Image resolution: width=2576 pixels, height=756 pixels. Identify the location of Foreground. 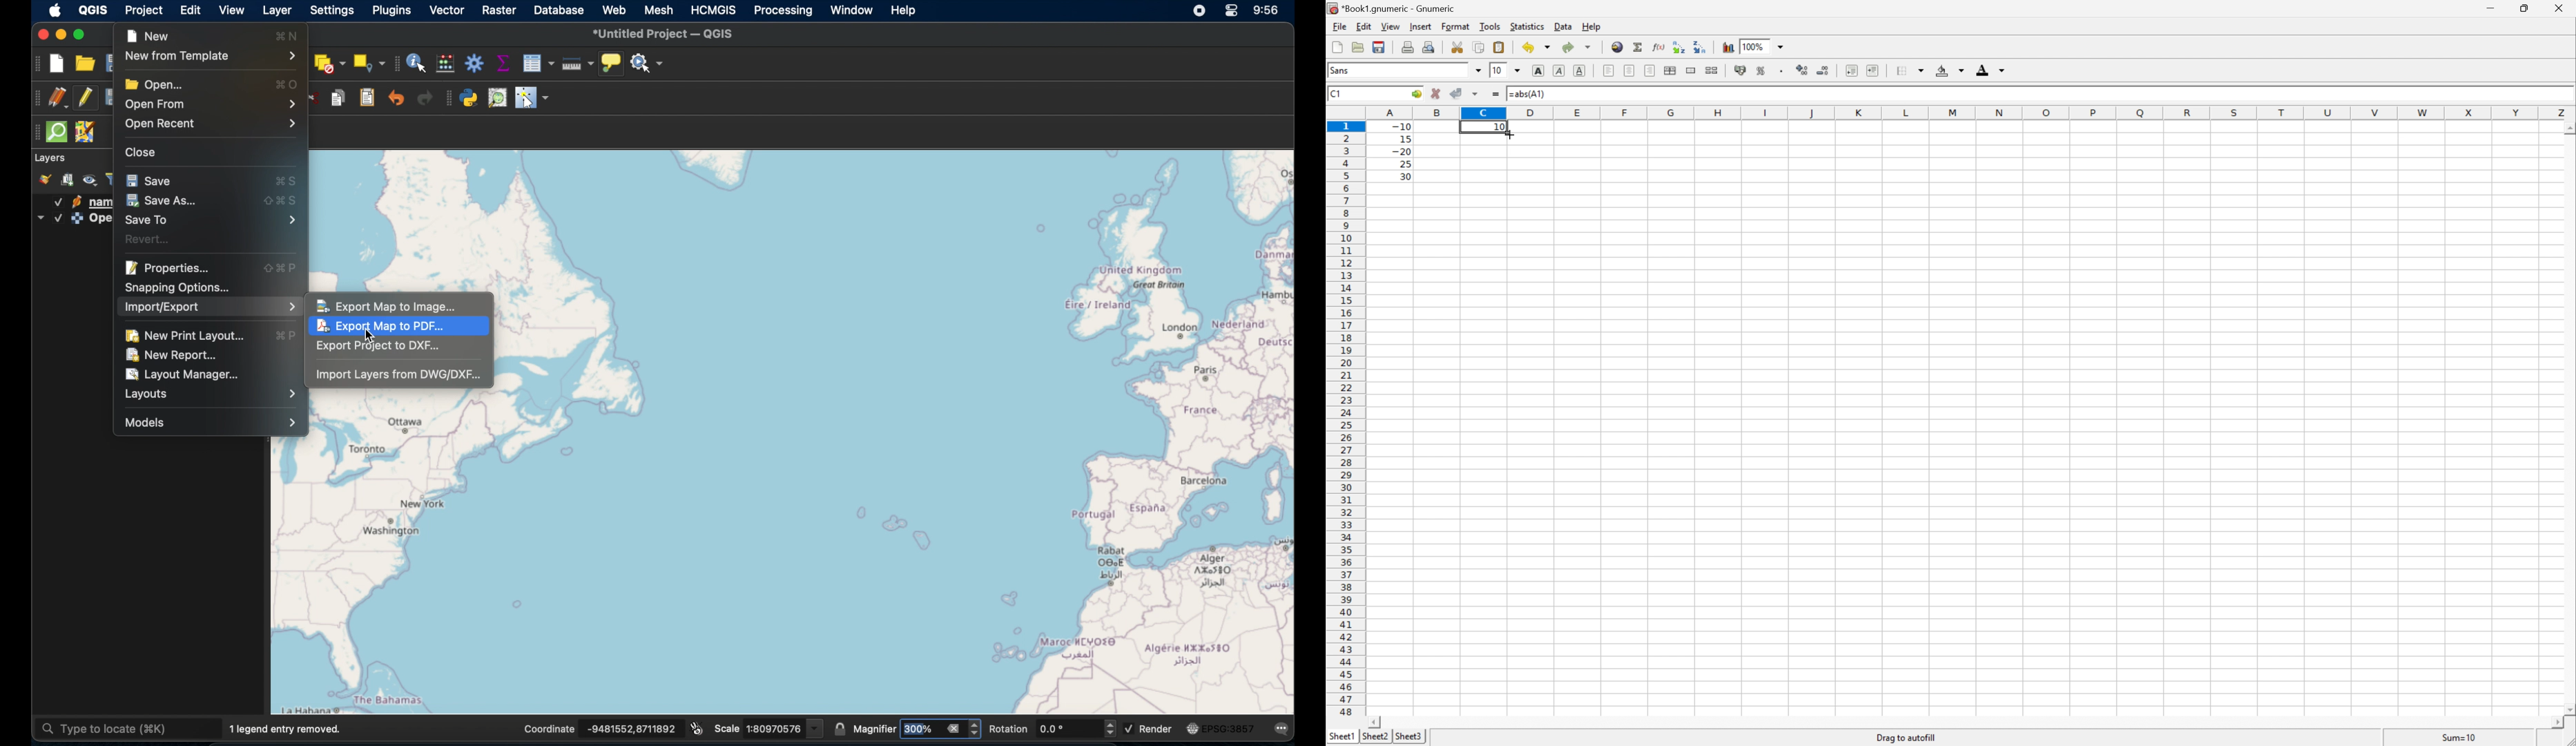
(1982, 72).